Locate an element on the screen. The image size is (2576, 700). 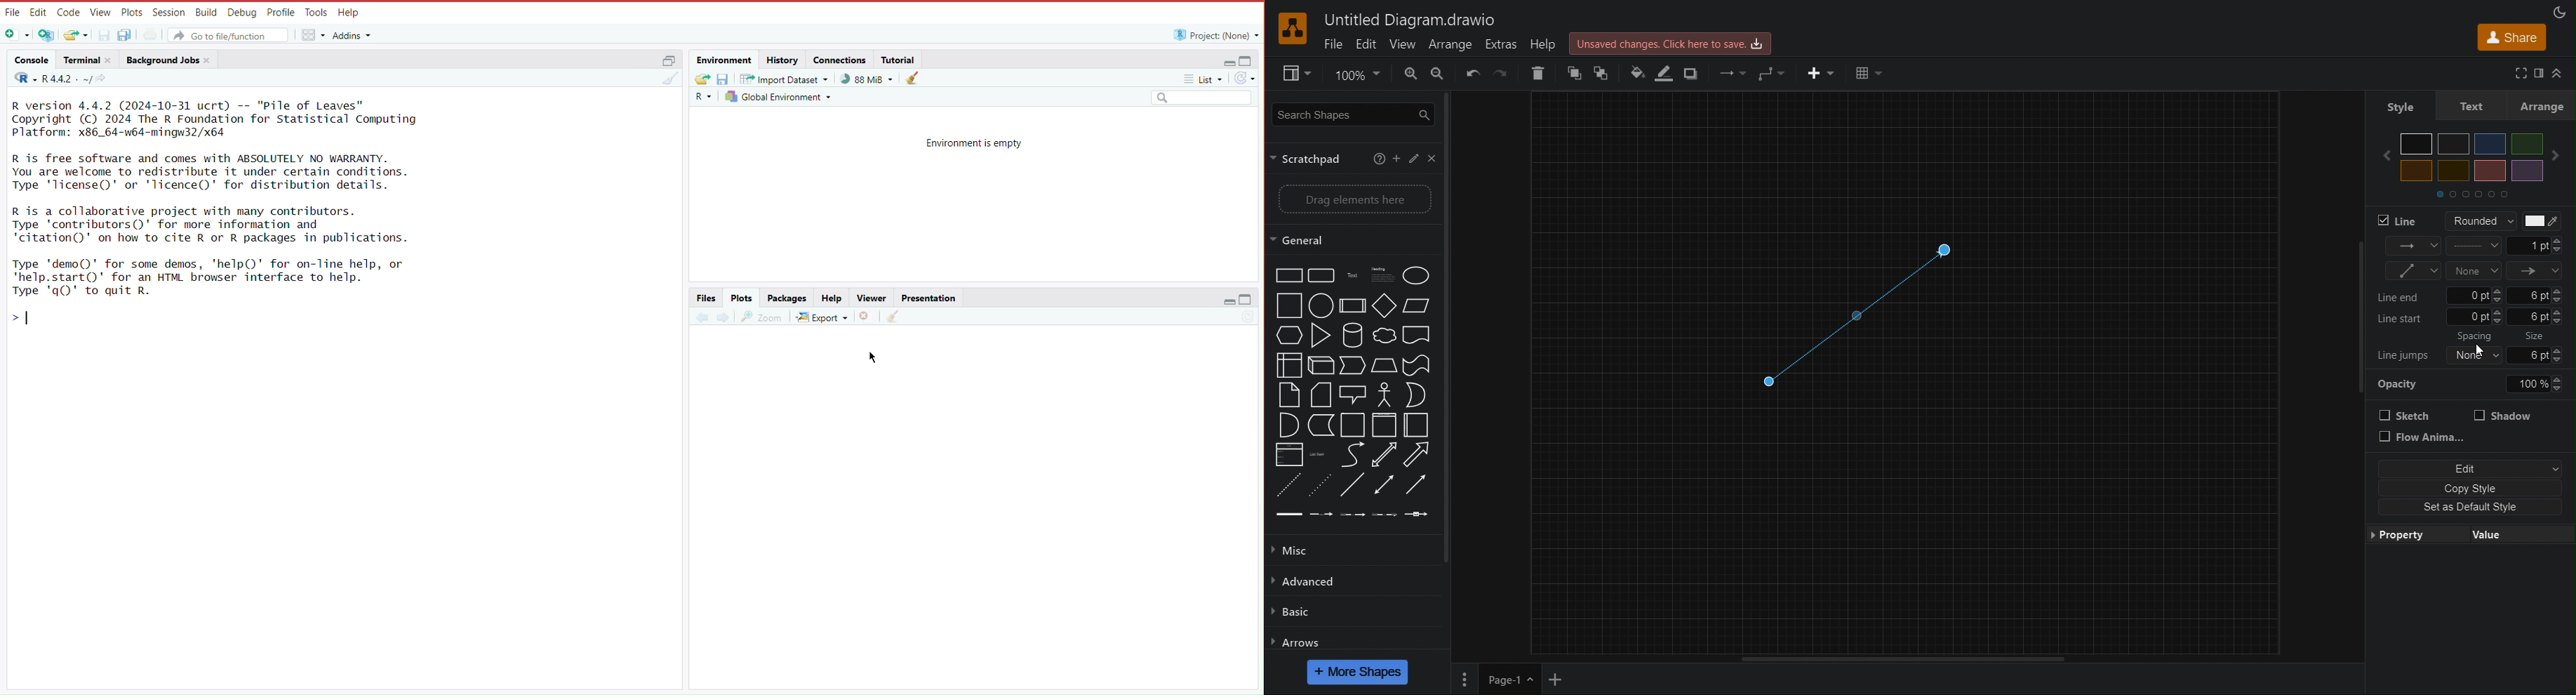
Maximize is located at coordinates (668, 59).